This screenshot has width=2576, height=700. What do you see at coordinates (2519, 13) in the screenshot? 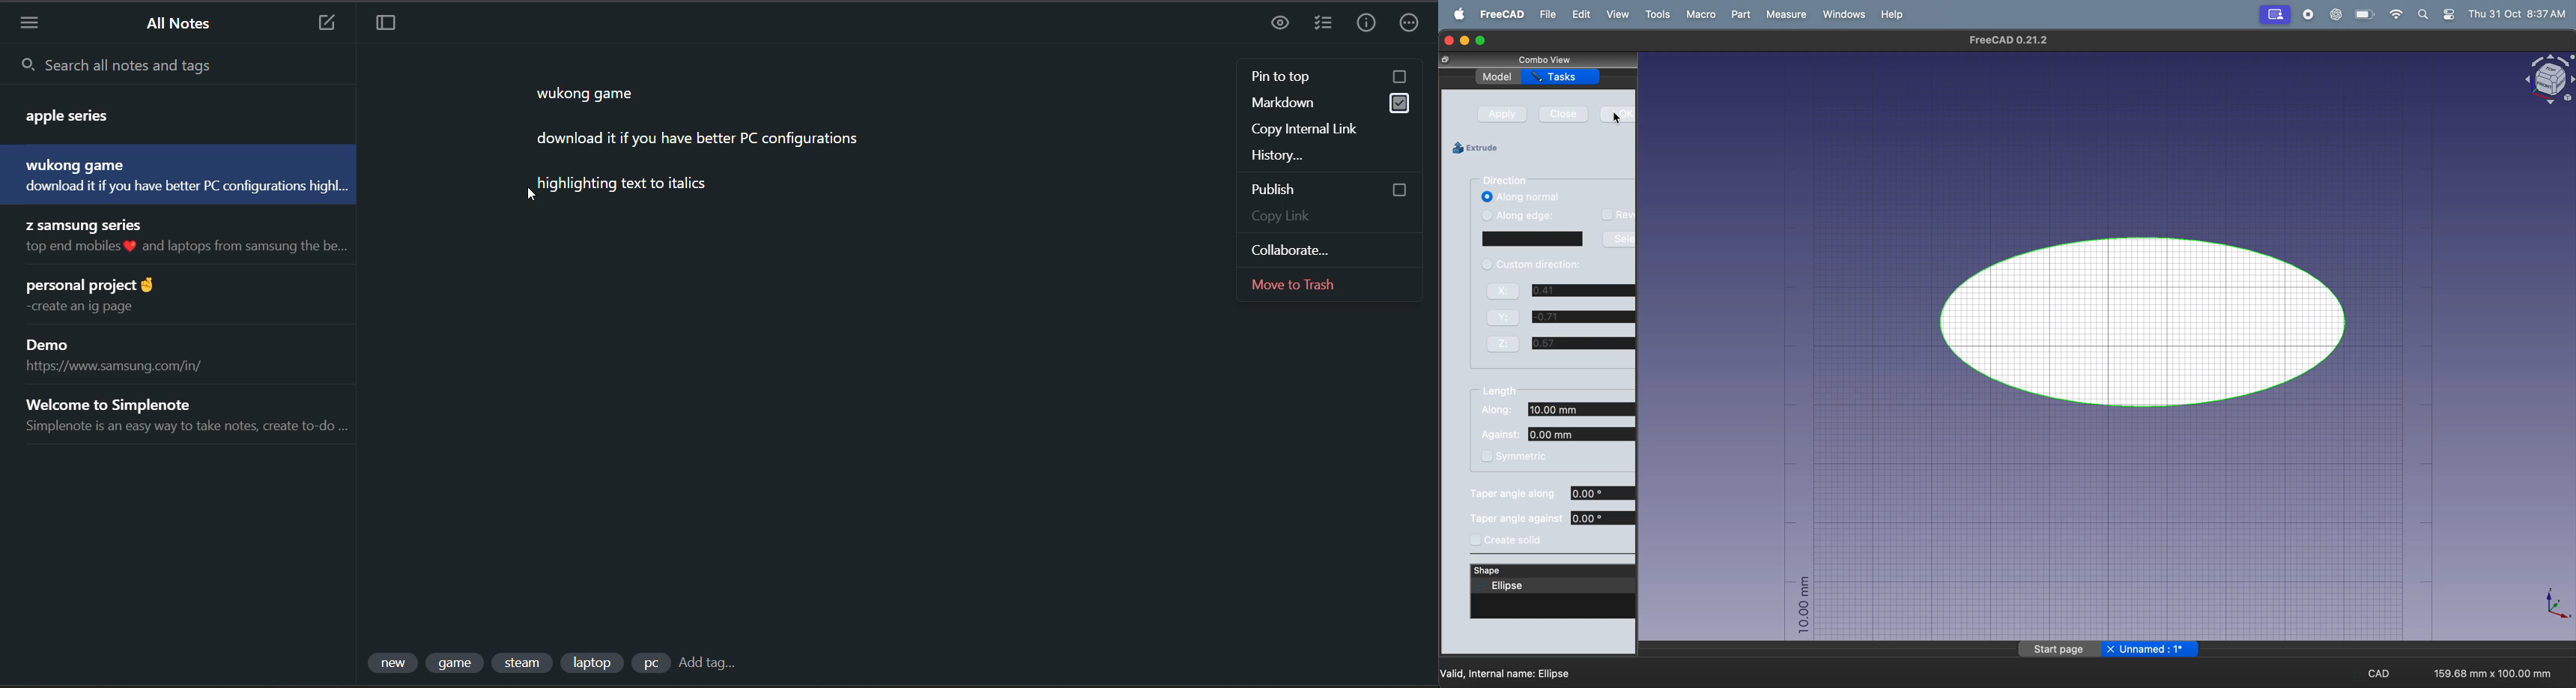
I see `thu 31 oct 8.37 am` at bounding box center [2519, 13].